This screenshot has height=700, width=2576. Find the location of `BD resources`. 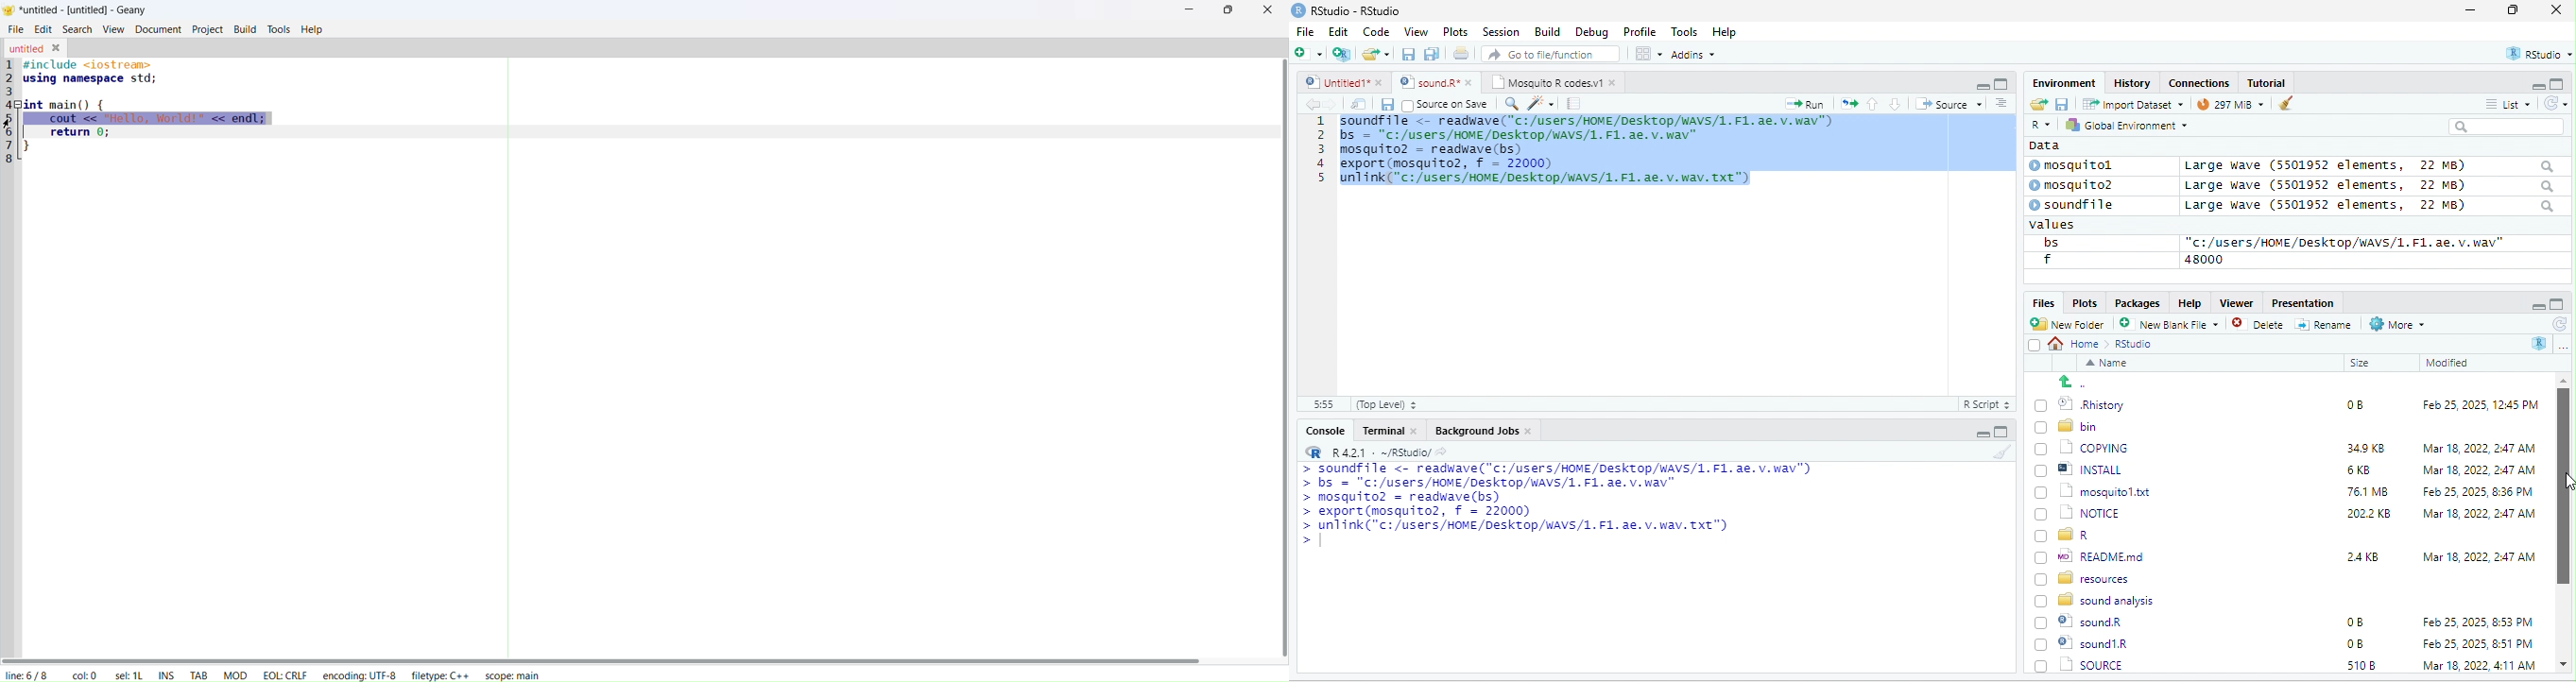

BD resources is located at coordinates (2086, 576).